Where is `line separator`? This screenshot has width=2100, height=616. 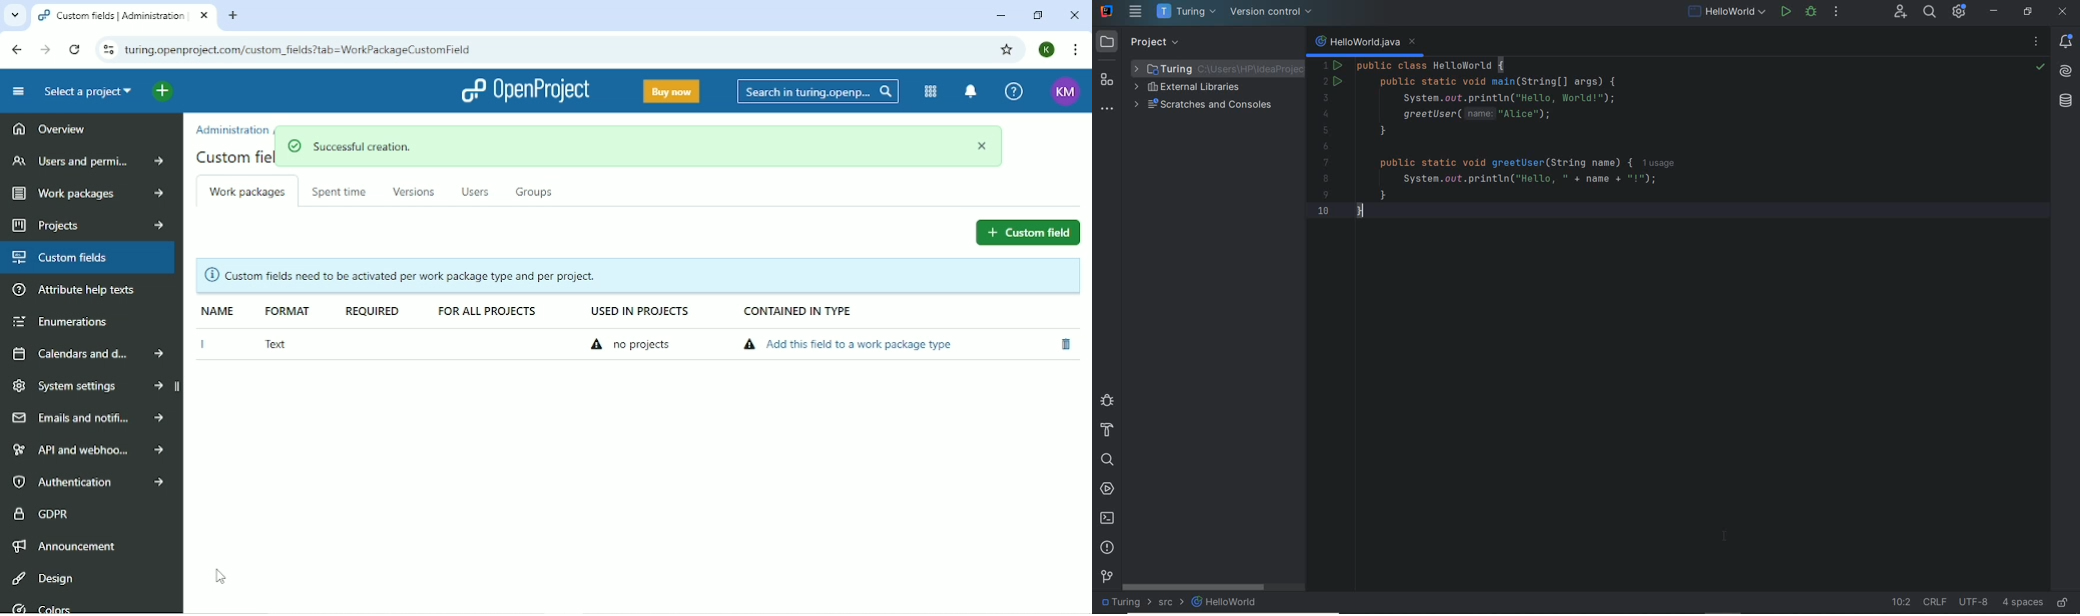
line separator is located at coordinates (1935, 602).